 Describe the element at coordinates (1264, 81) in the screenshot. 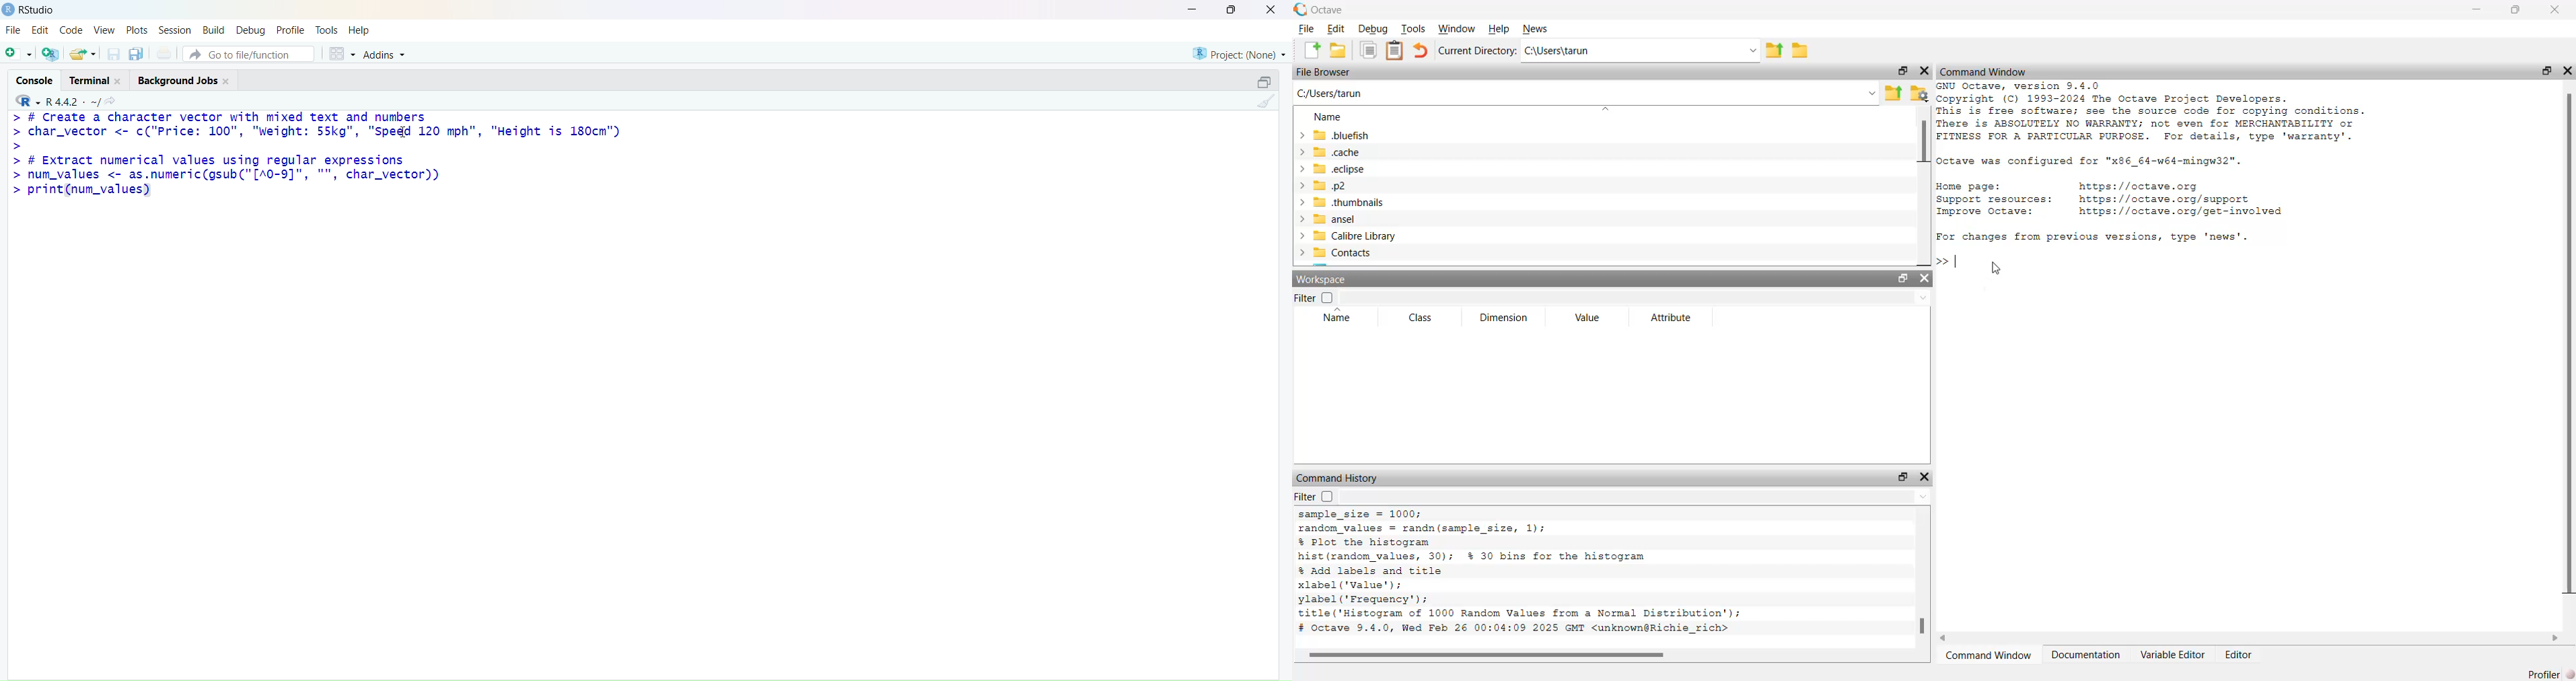

I see `open in separate window` at that location.